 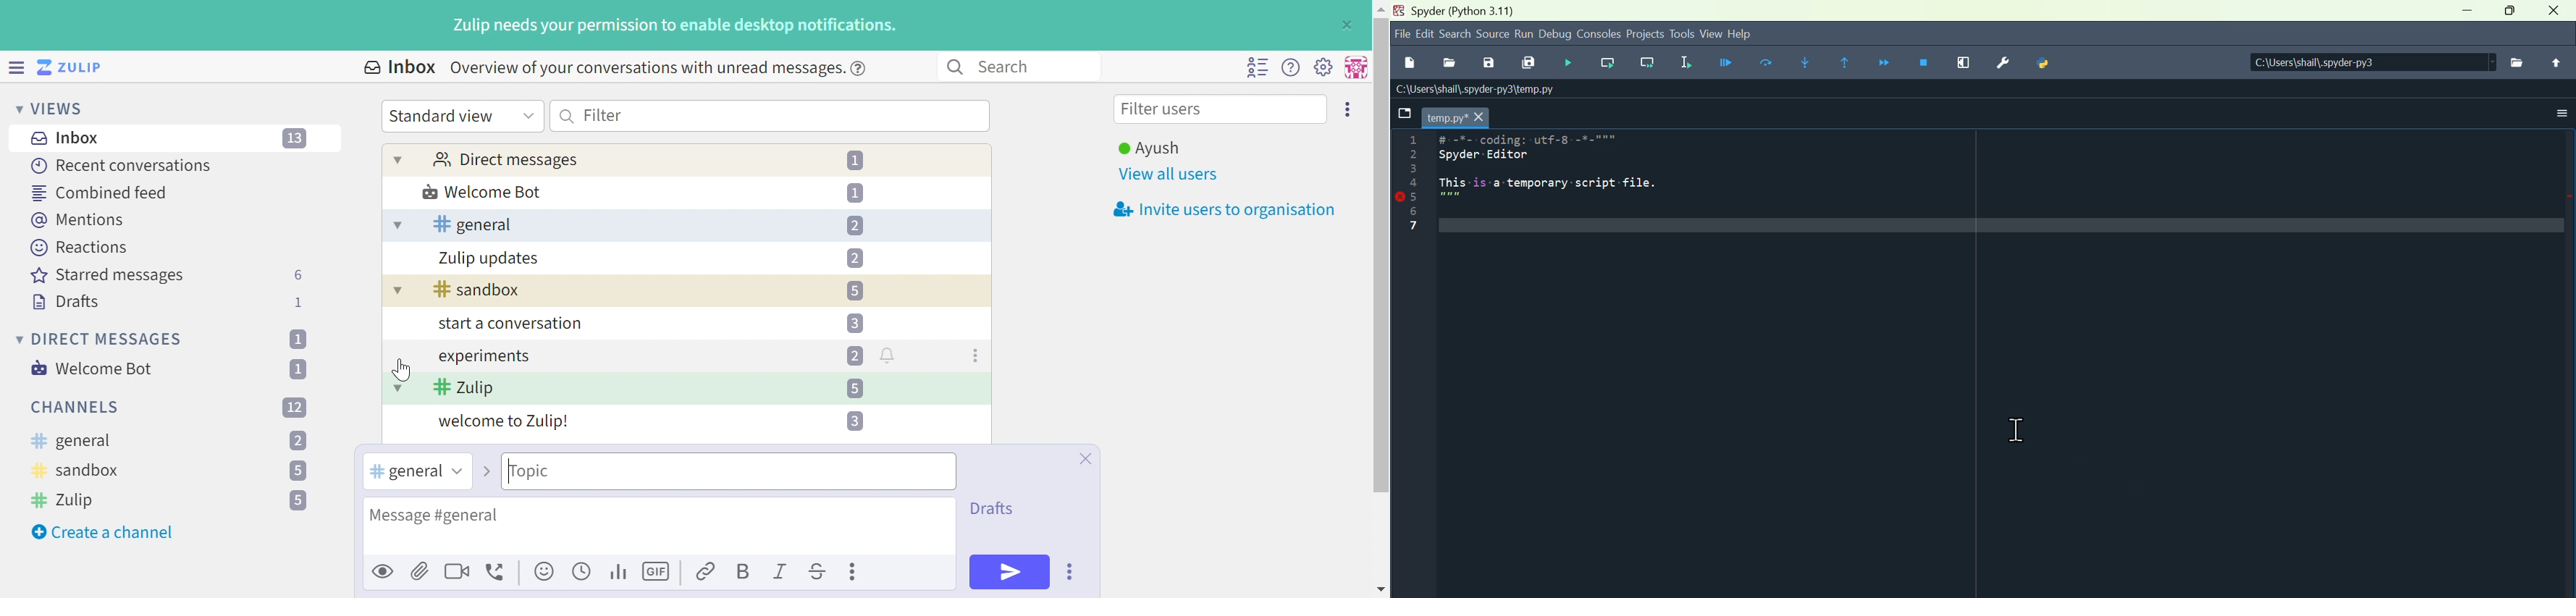 I want to click on Search, so click(x=1457, y=35).